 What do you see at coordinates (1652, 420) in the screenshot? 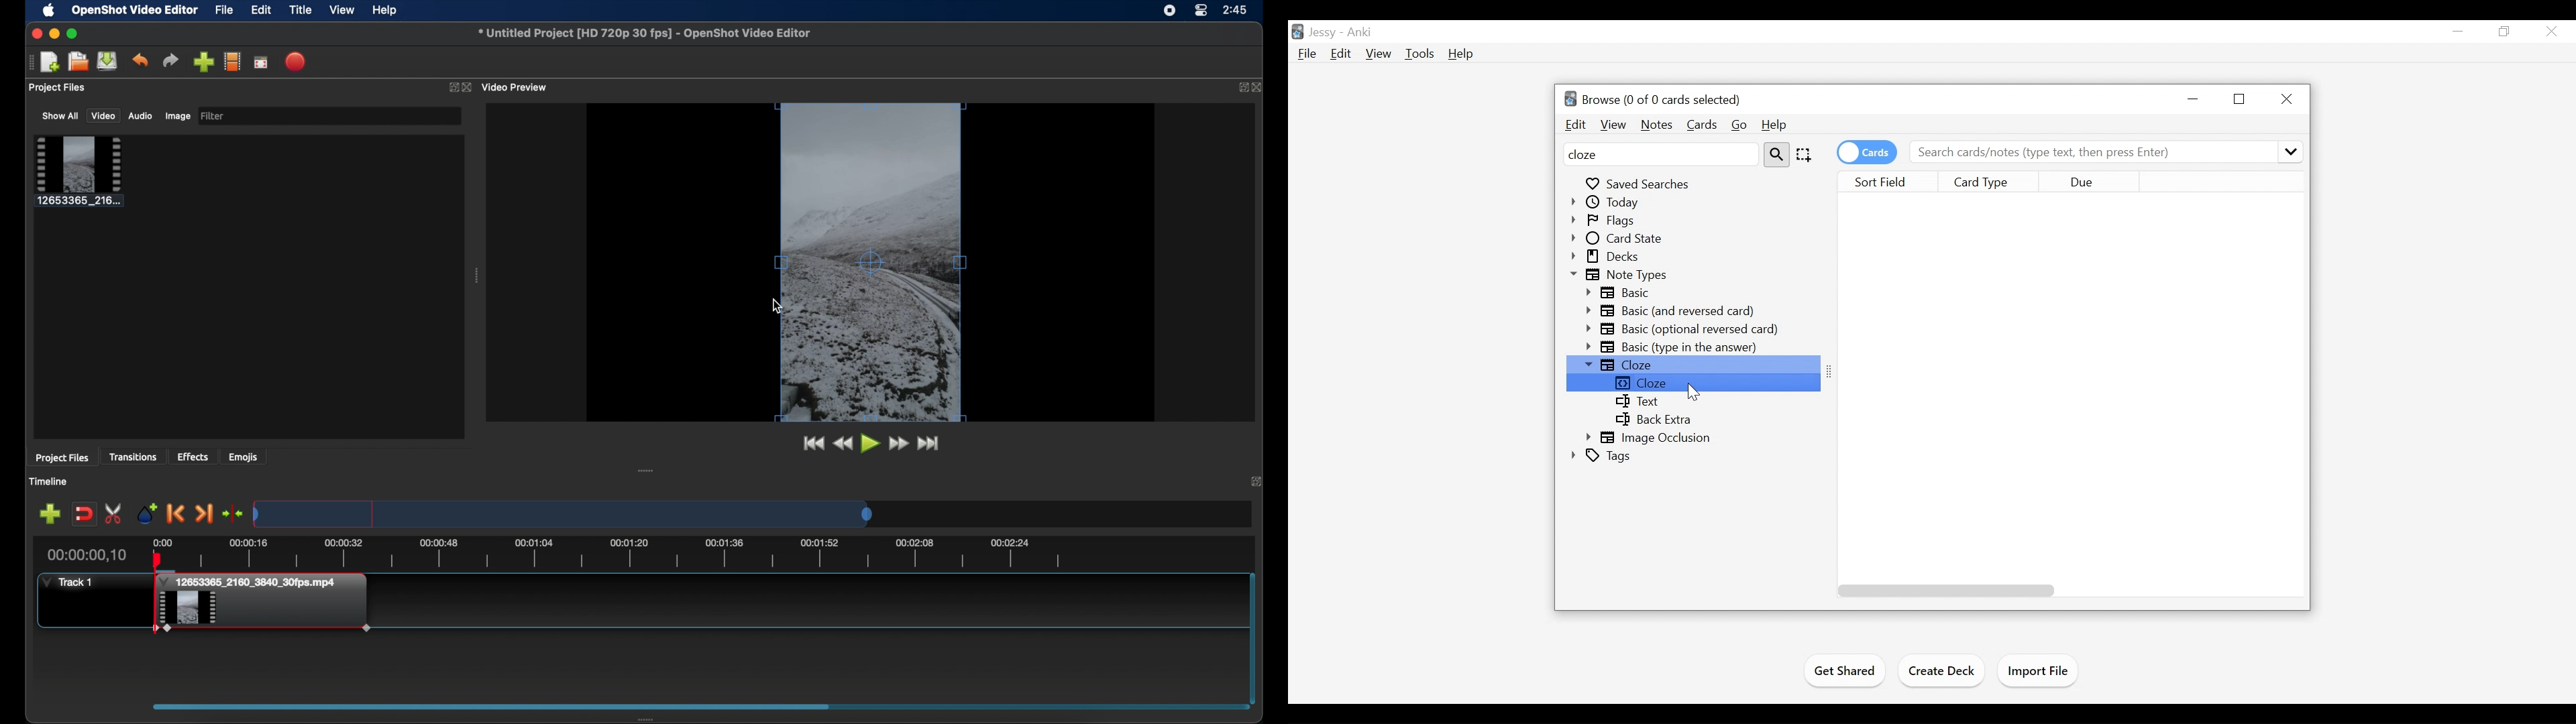
I see `Back Extra` at bounding box center [1652, 420].